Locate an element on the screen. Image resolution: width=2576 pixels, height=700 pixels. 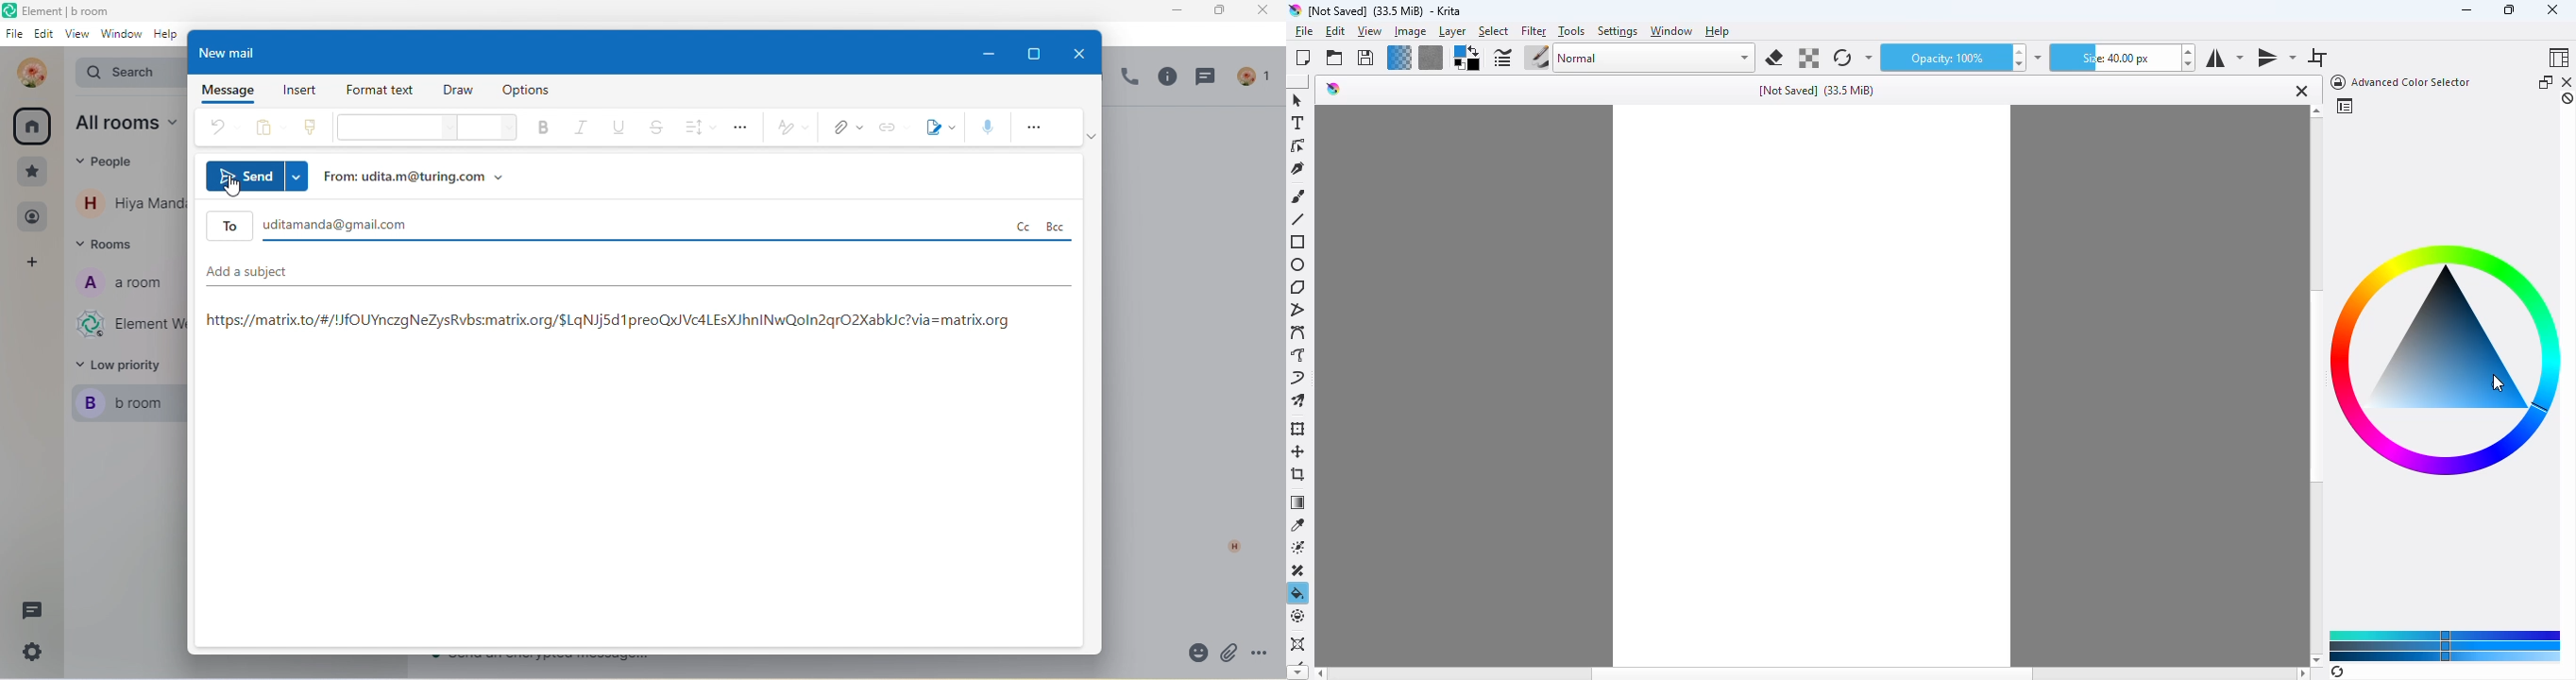
logo is located at coordinates (1295, 10).